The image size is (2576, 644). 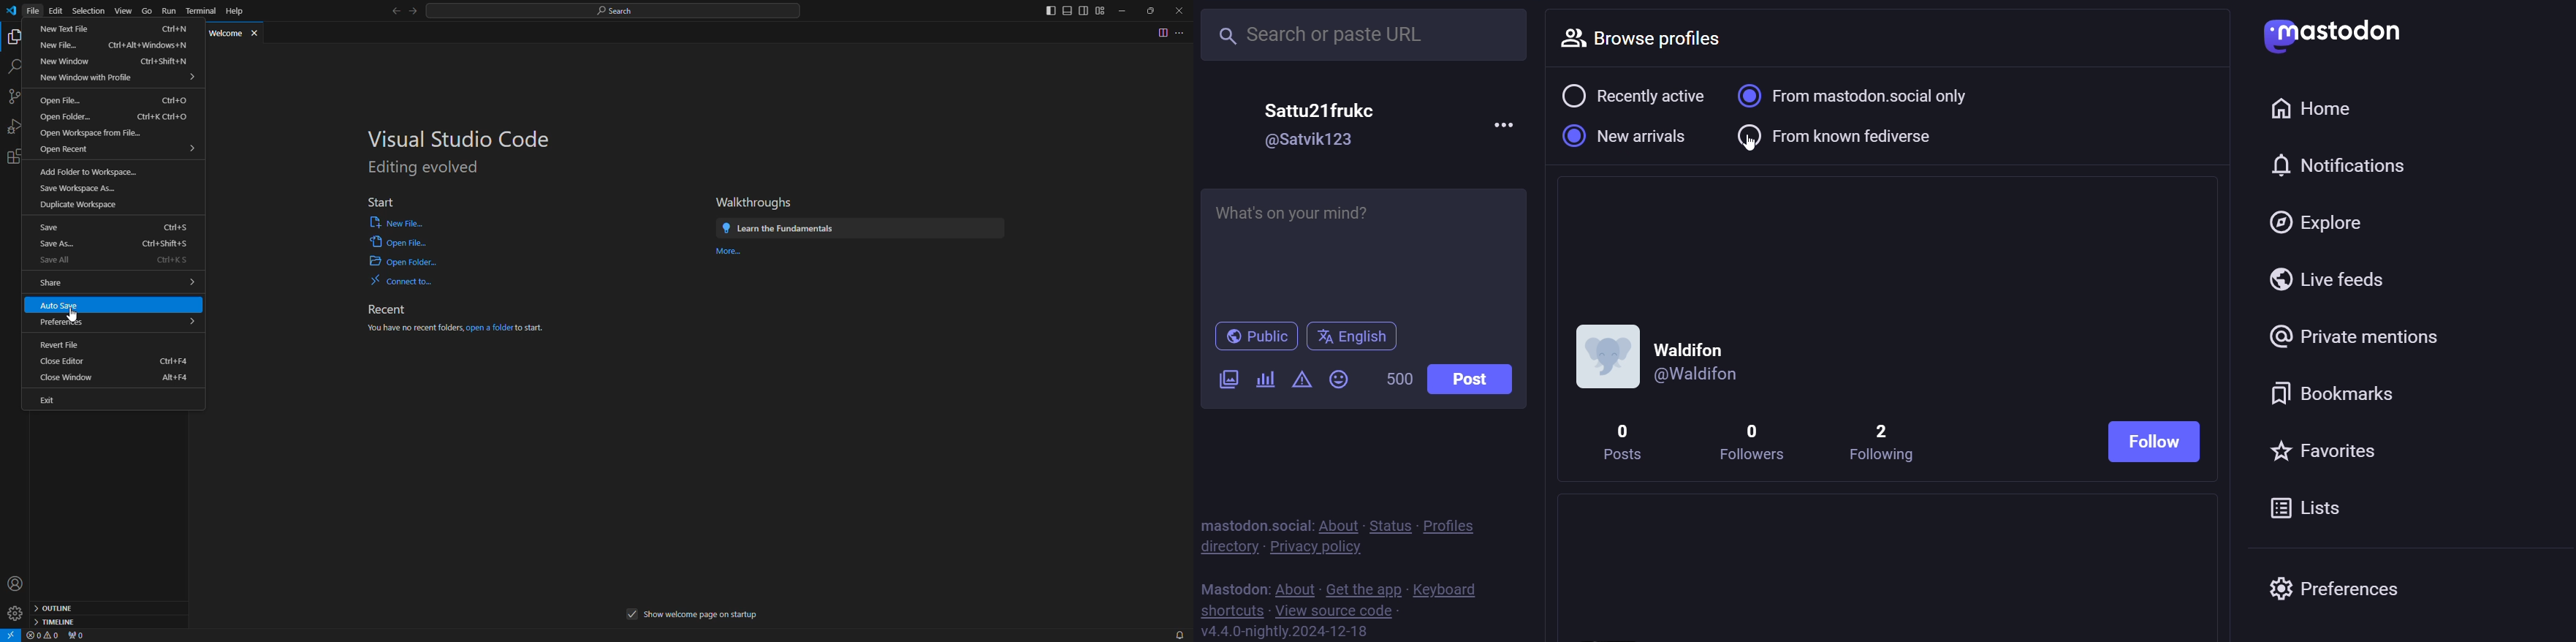 What do you see at coordinates (88, 10) in the screenshot?
I see `selection` at bounding box center [88, 10].